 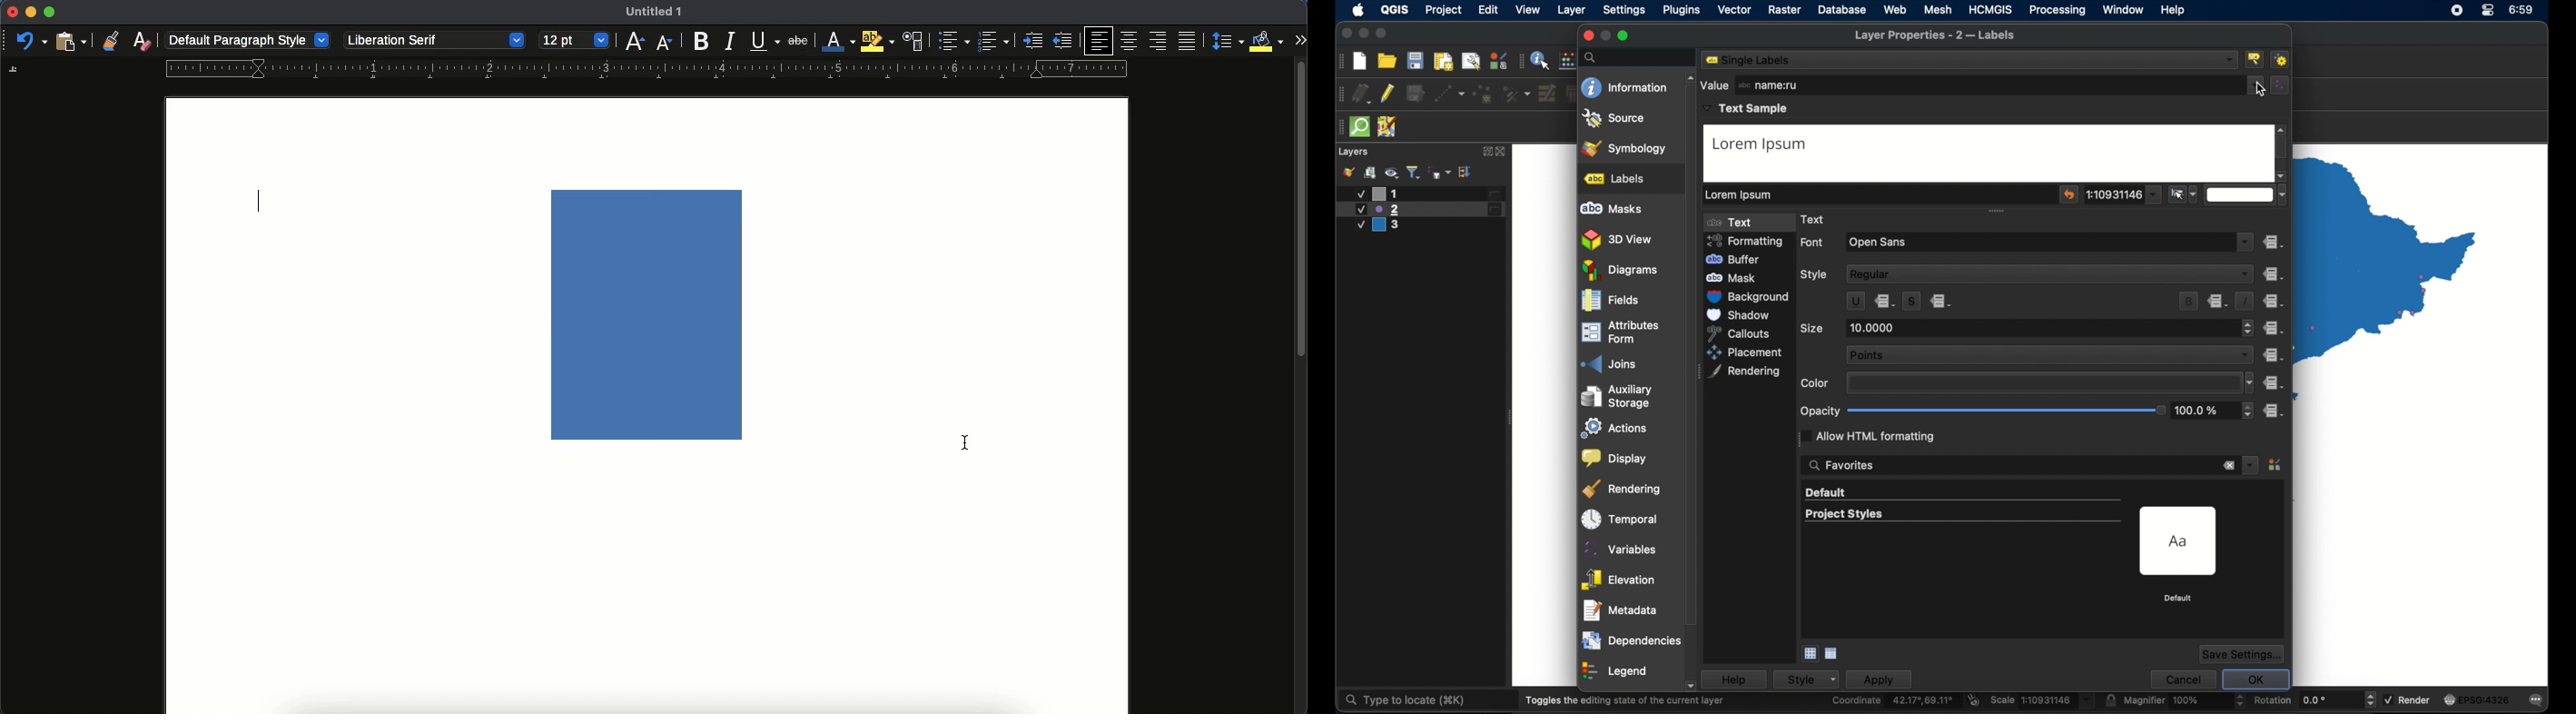 What do you see at coordinates (1489, 9) in the screenshot?
I see `edit` at bounding box center [1489, 9].